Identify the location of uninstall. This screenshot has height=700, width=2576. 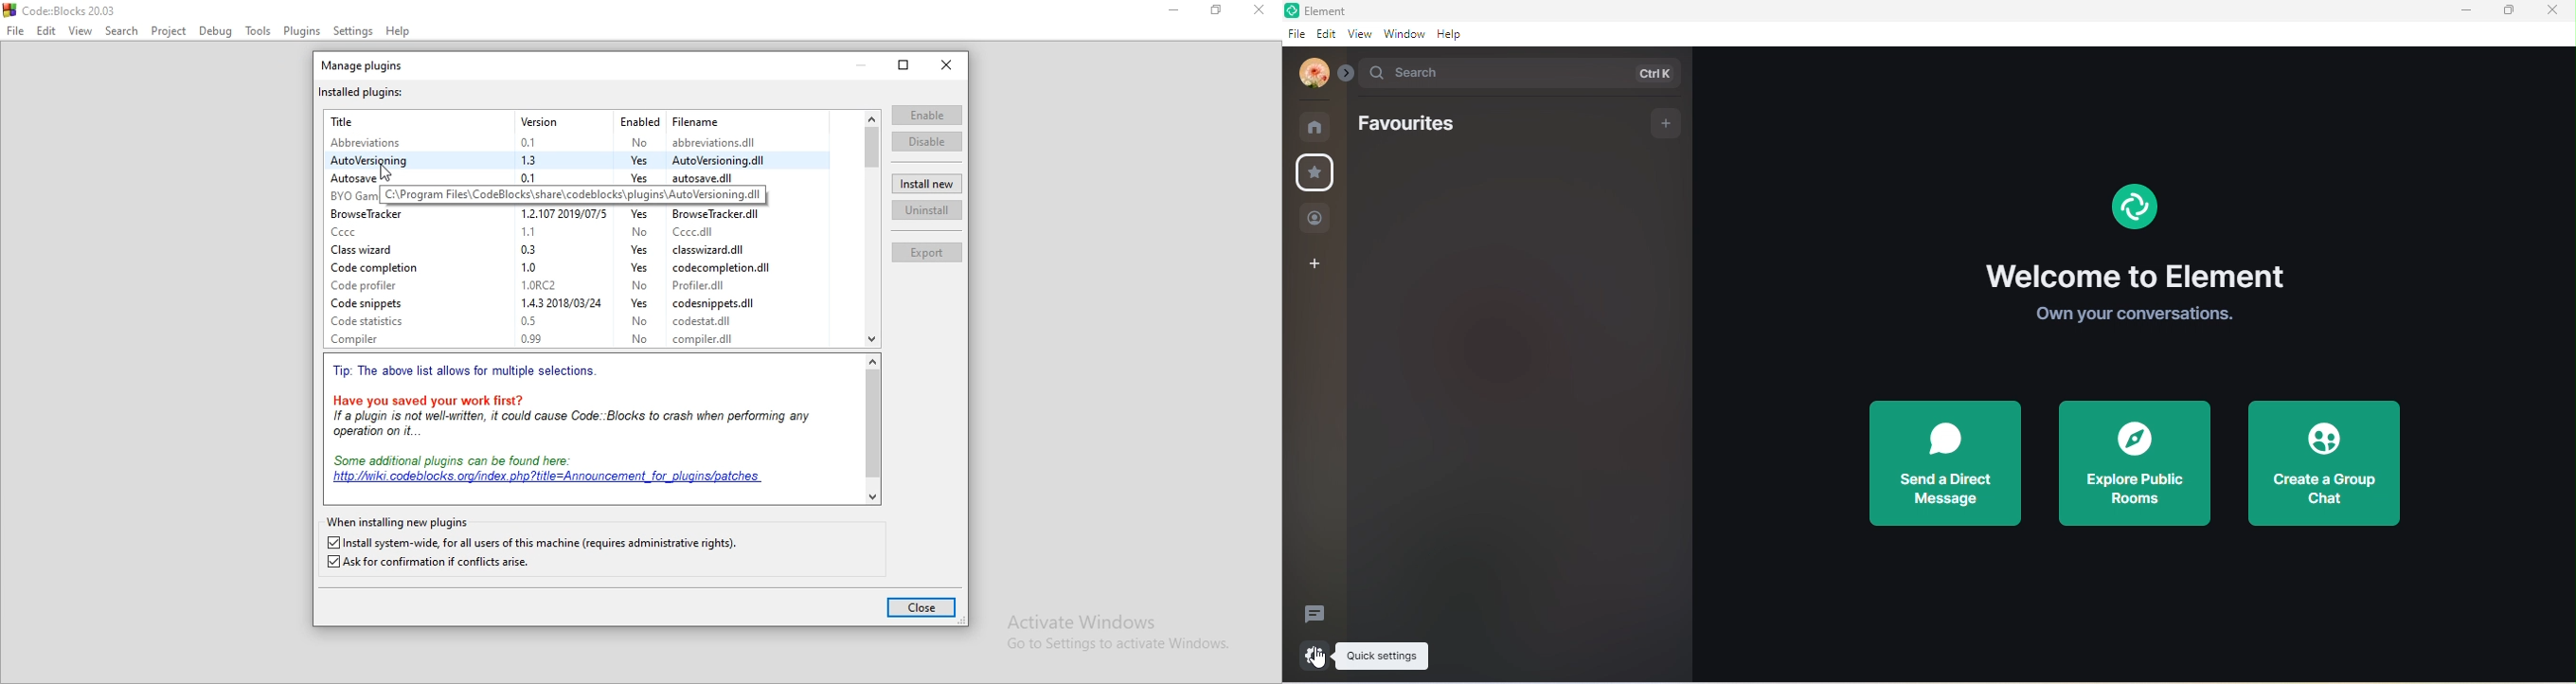
(927, 209).